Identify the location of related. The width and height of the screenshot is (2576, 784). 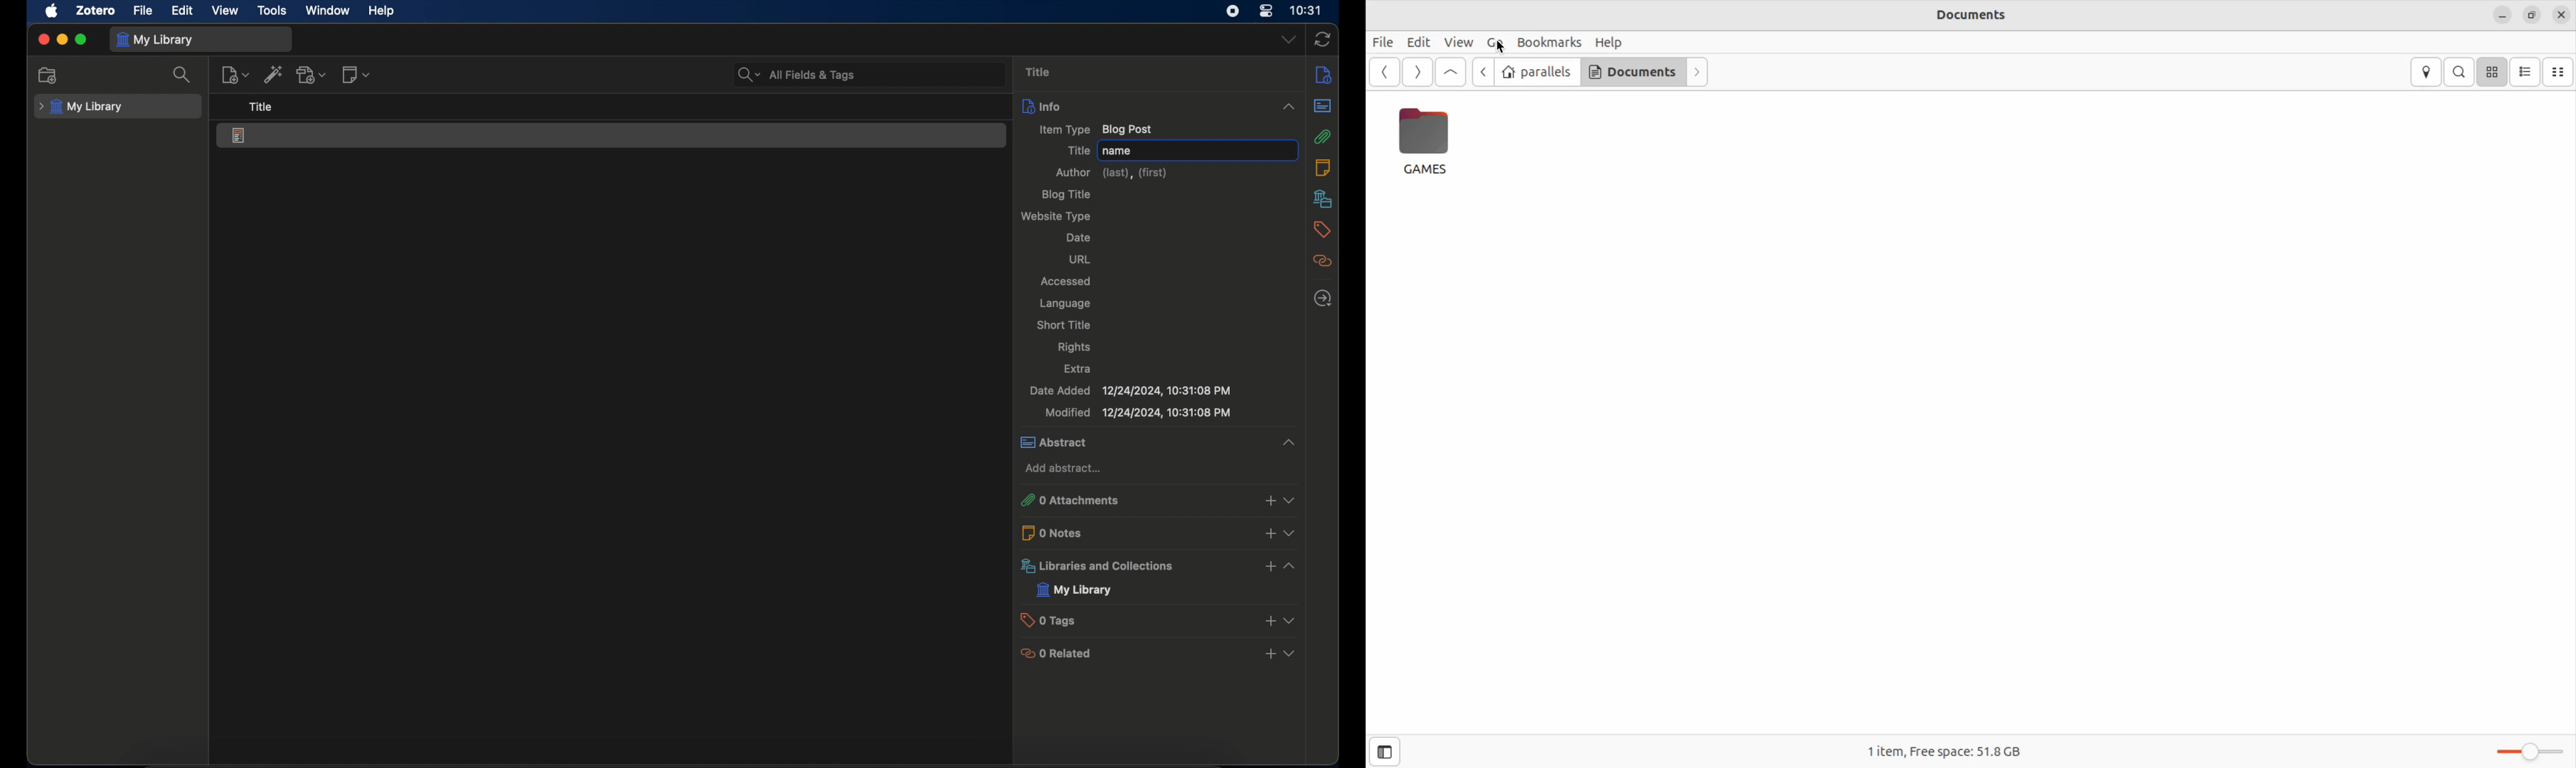
(1324, 261).